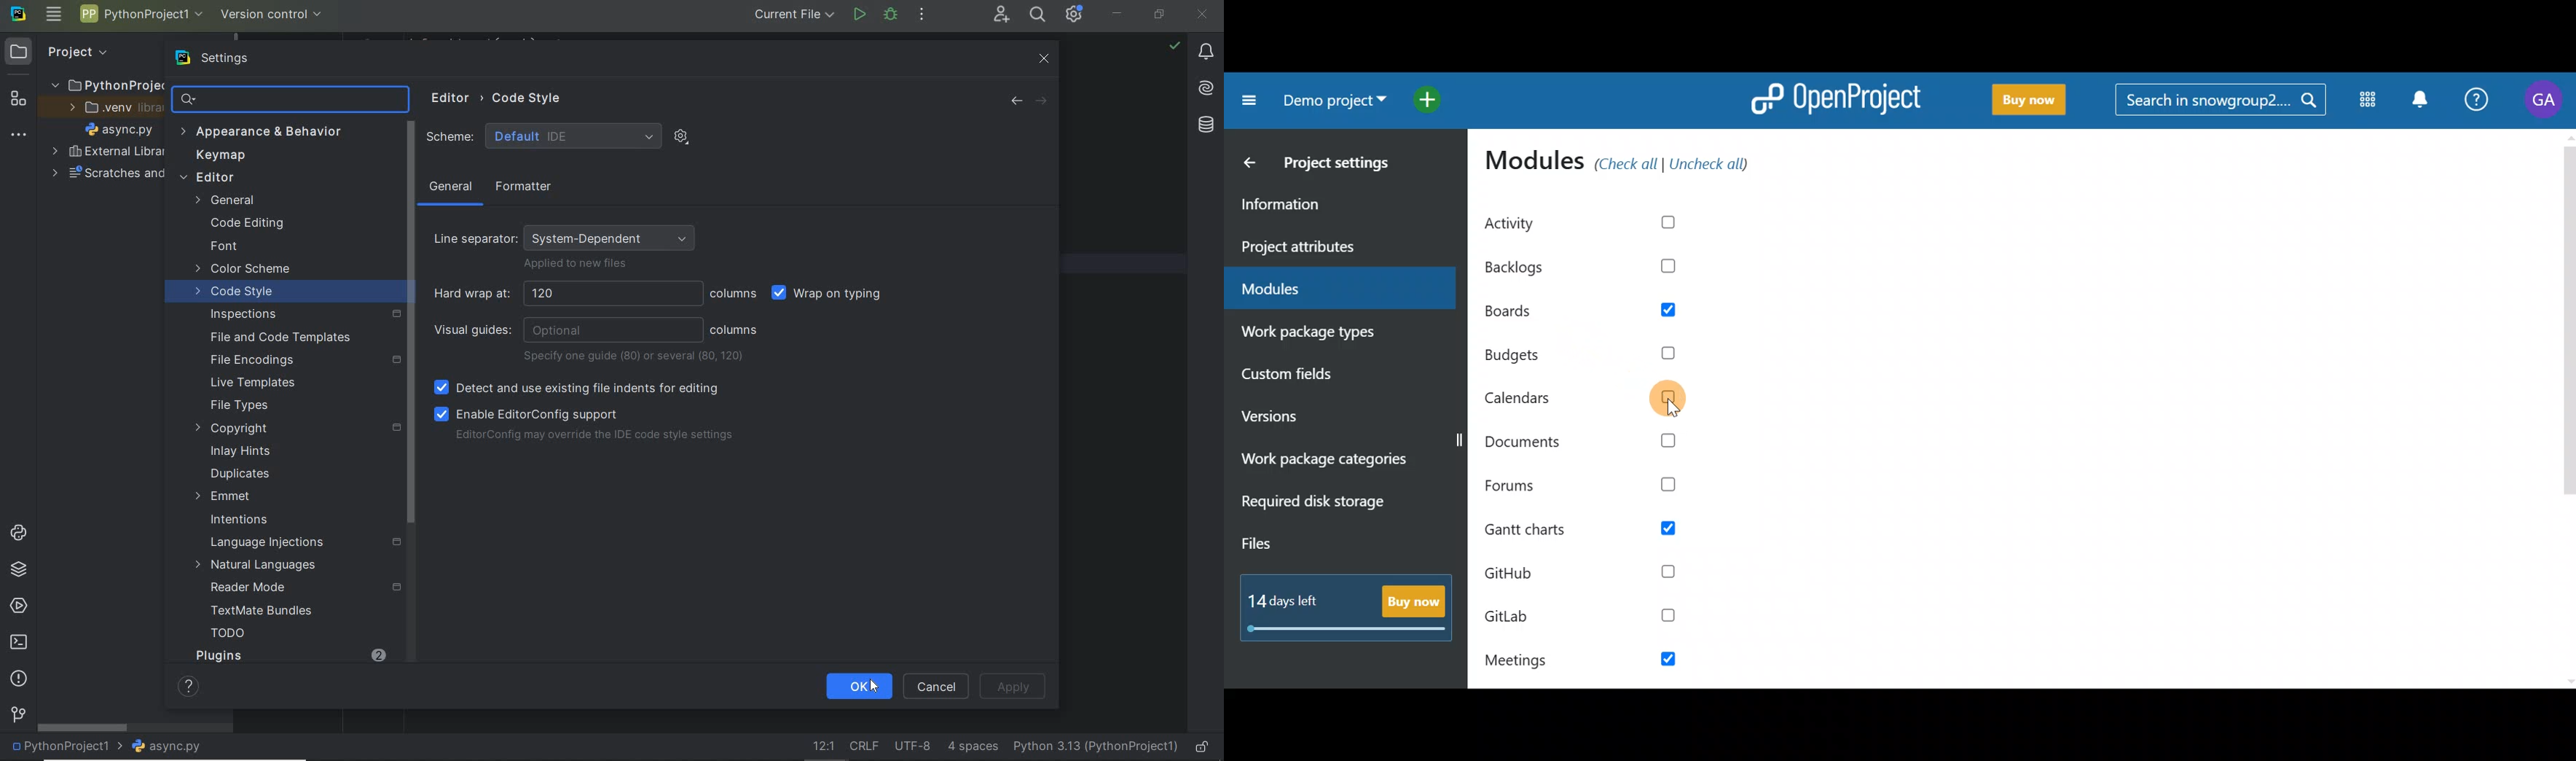 The width and height of the screenshot is (2576, 784). What do you see at coordinates (2568, 410) in the screenshot?
I see `Scroll bar` at bounding box center [2568, 410].